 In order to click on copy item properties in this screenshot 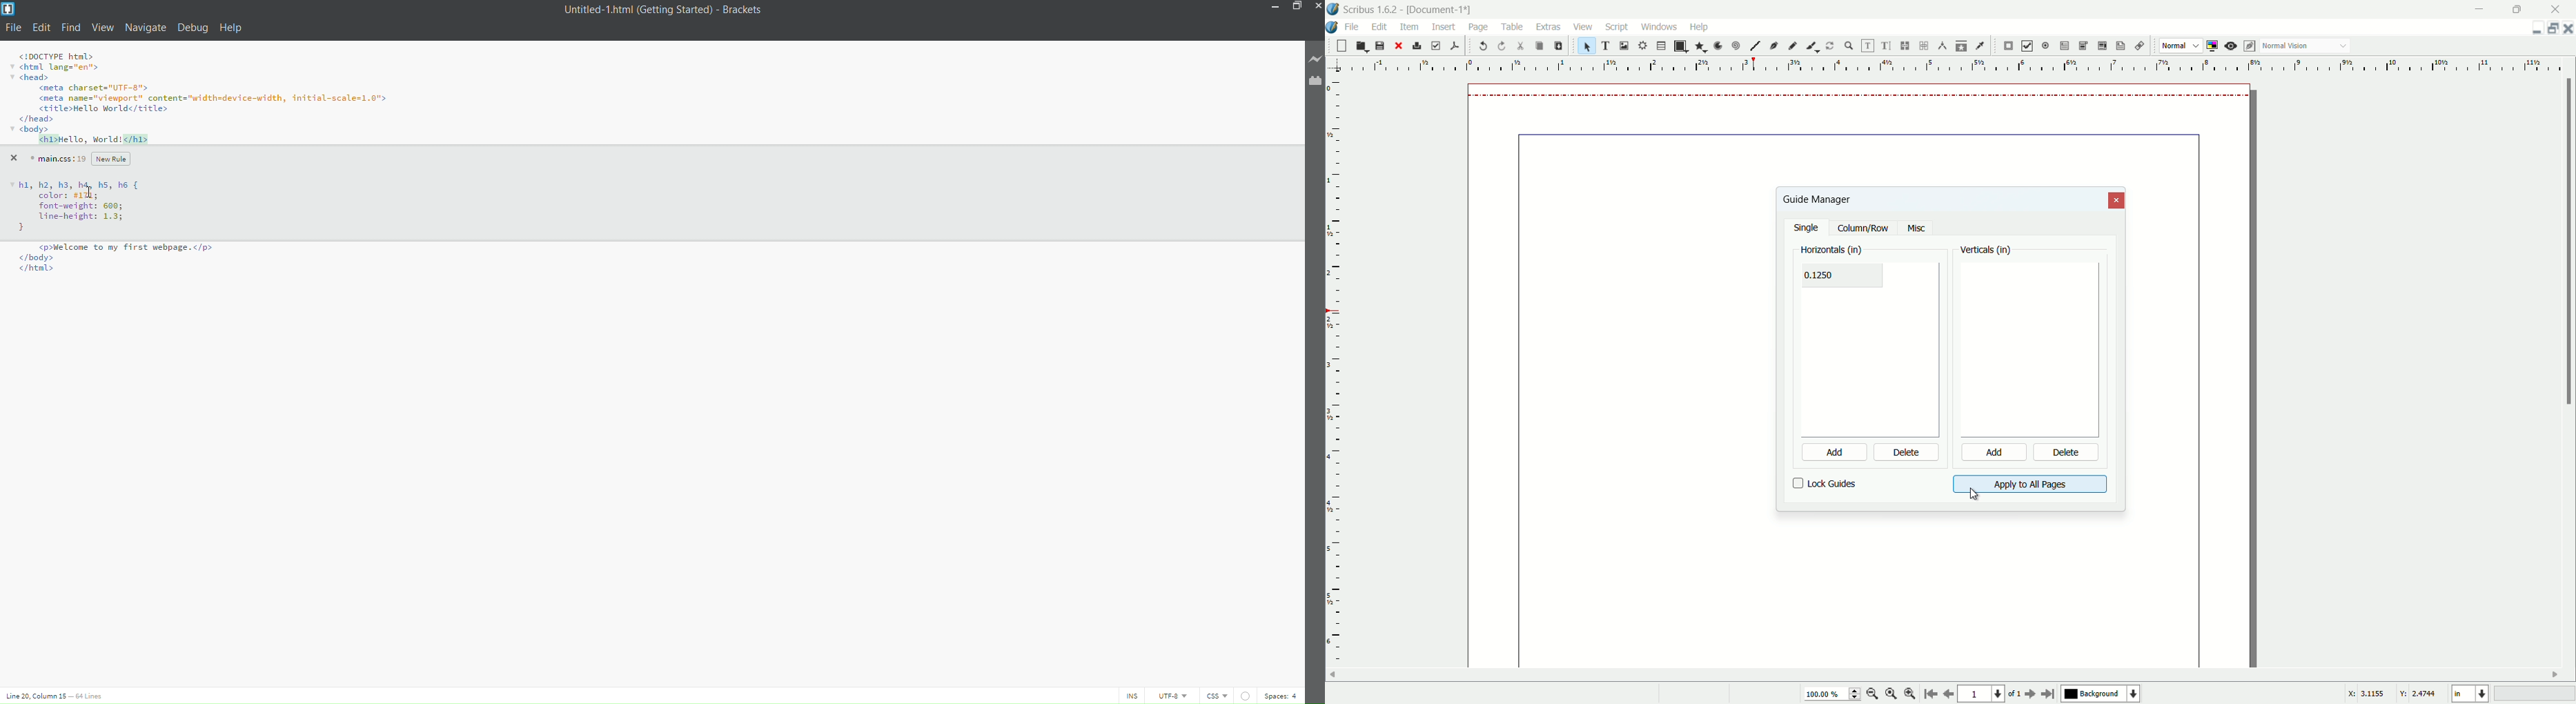, I will do `click(1962, 46)`.